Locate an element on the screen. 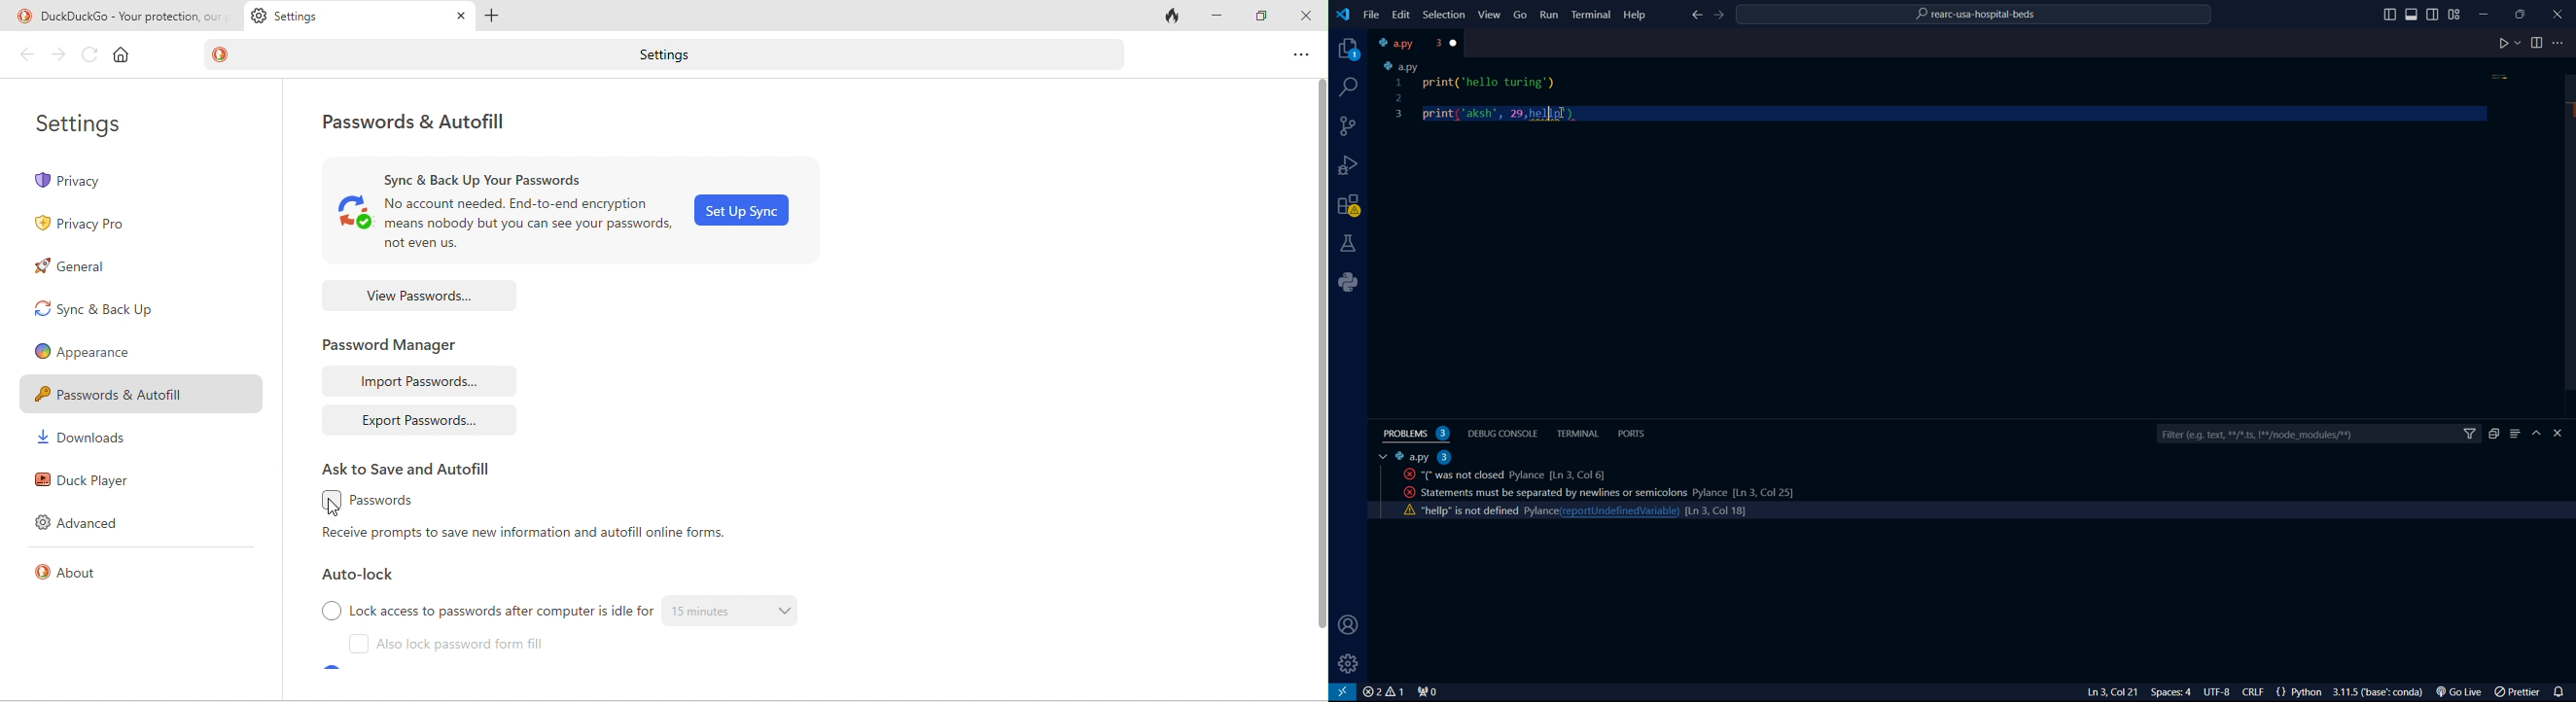 The height and width of the screenshot is (728, 2576). hide is located at coordinates (2539, 434).